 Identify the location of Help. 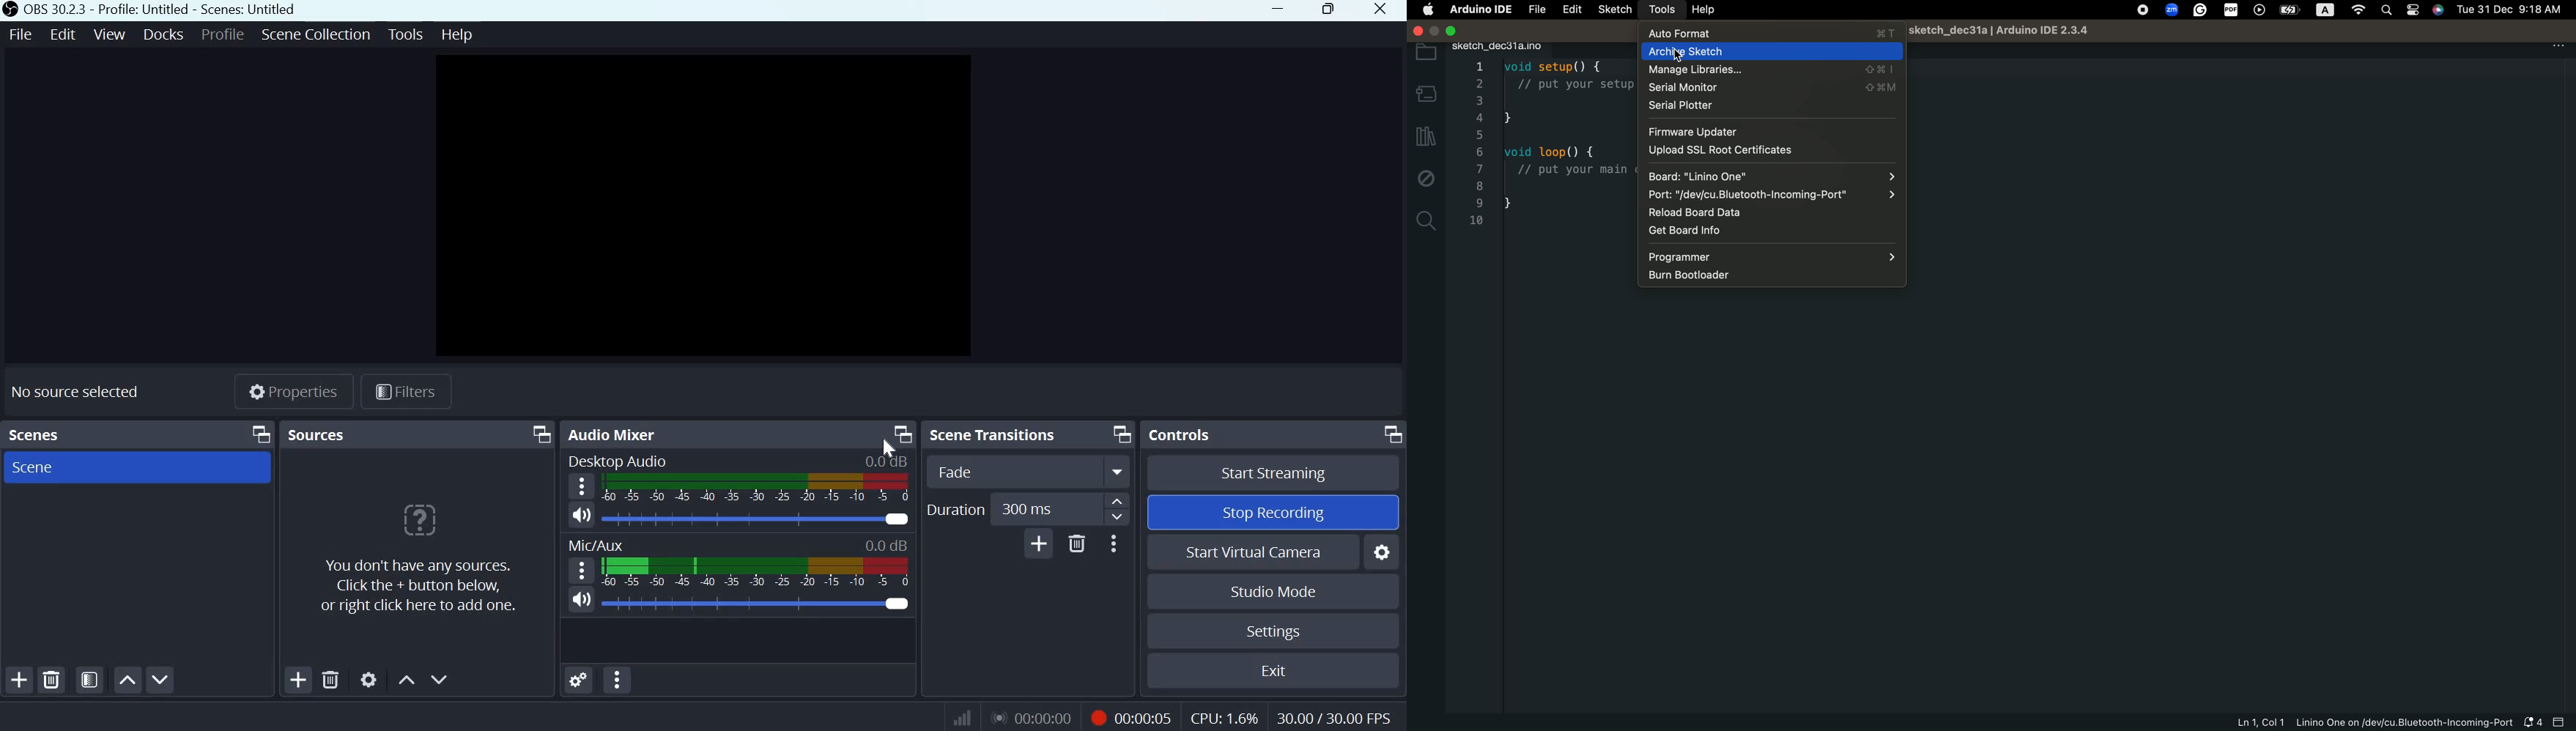
(456, 33).